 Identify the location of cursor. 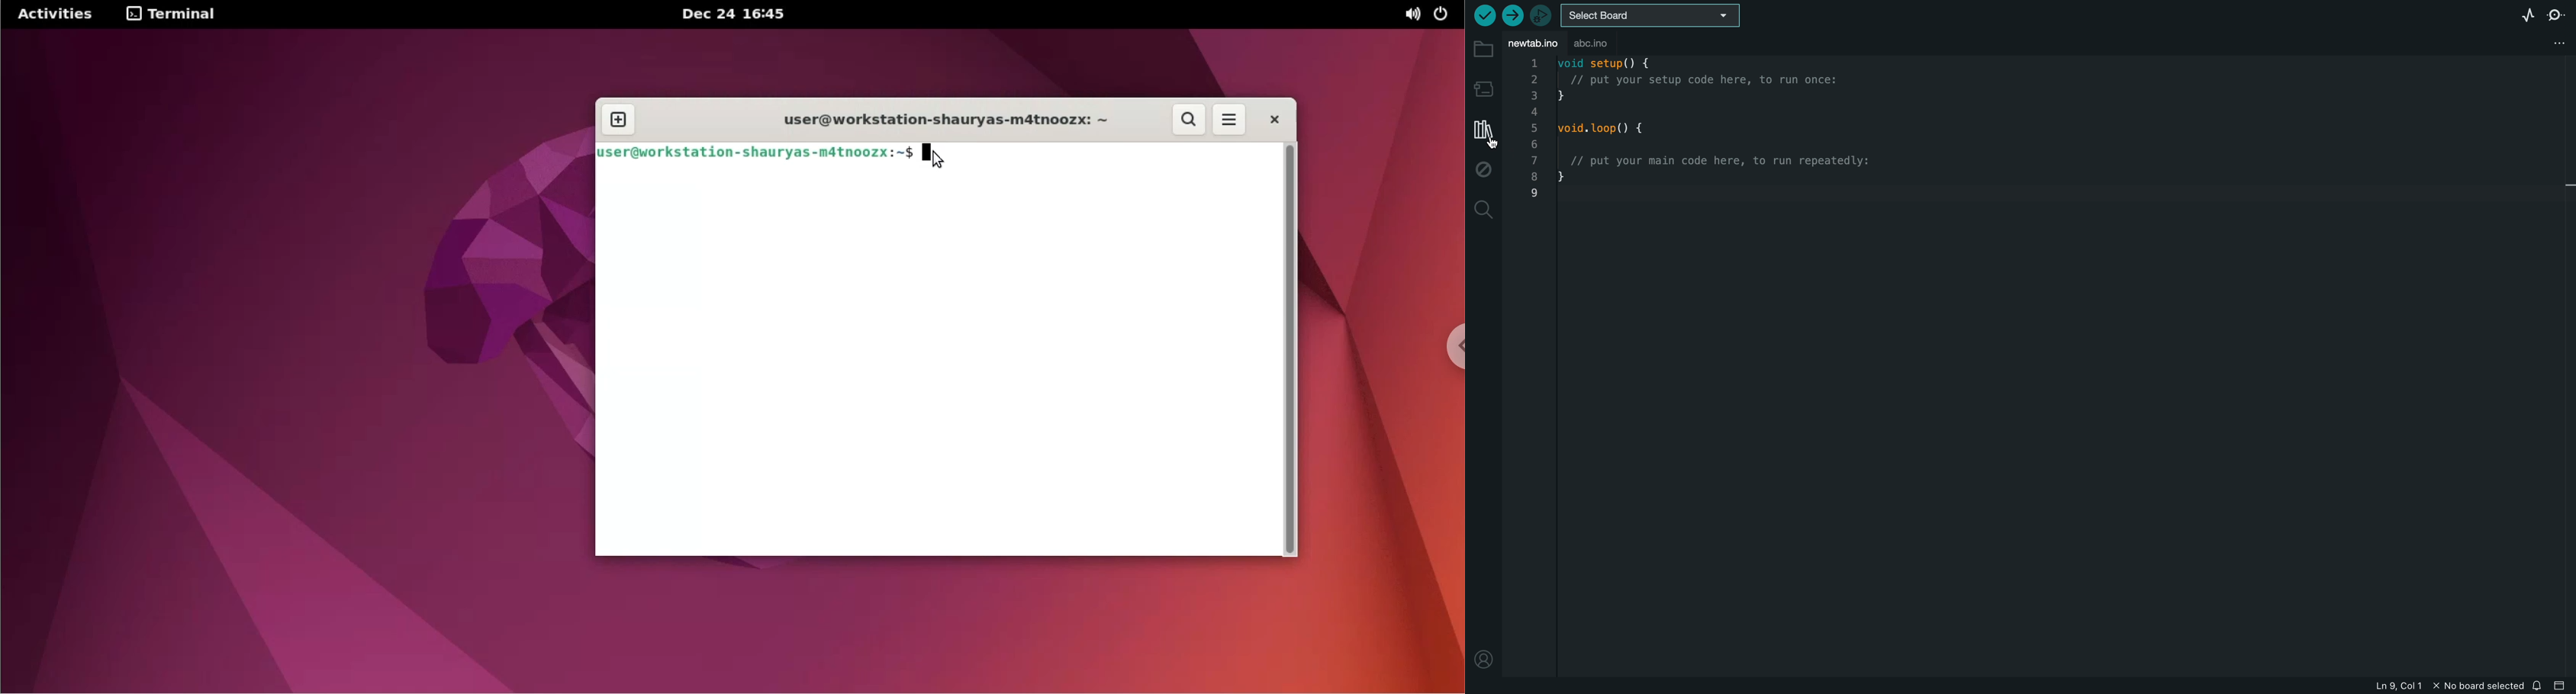
(1488, 141).